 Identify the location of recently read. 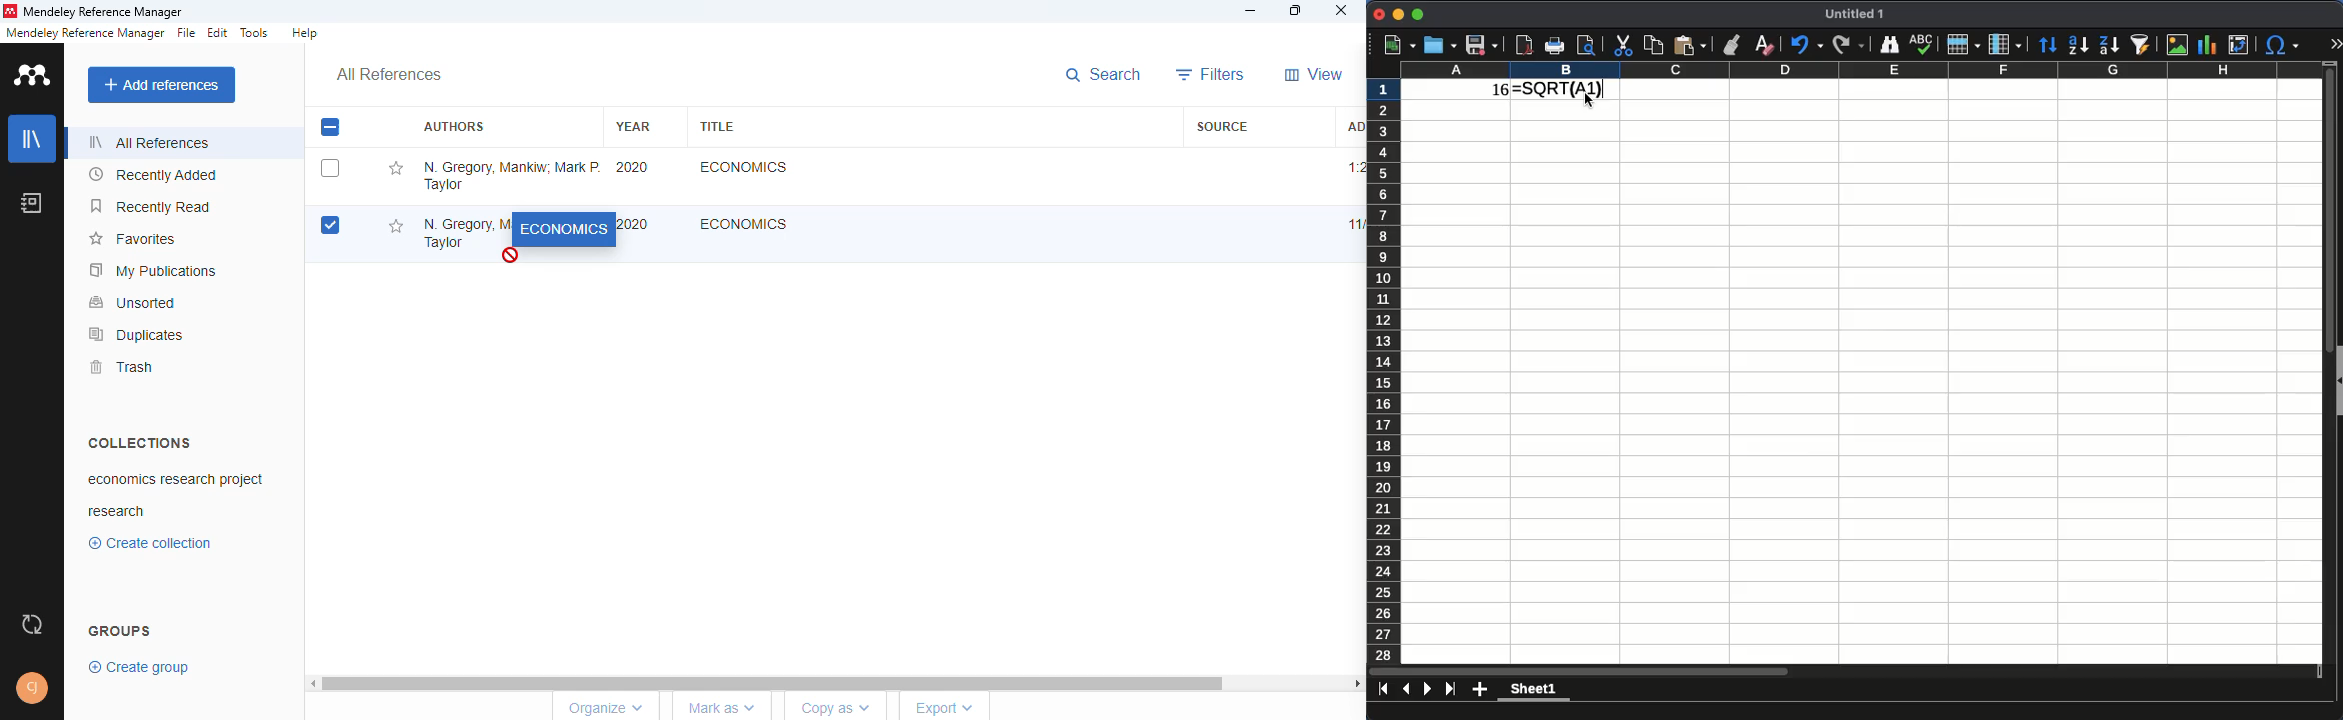
(152, 206).